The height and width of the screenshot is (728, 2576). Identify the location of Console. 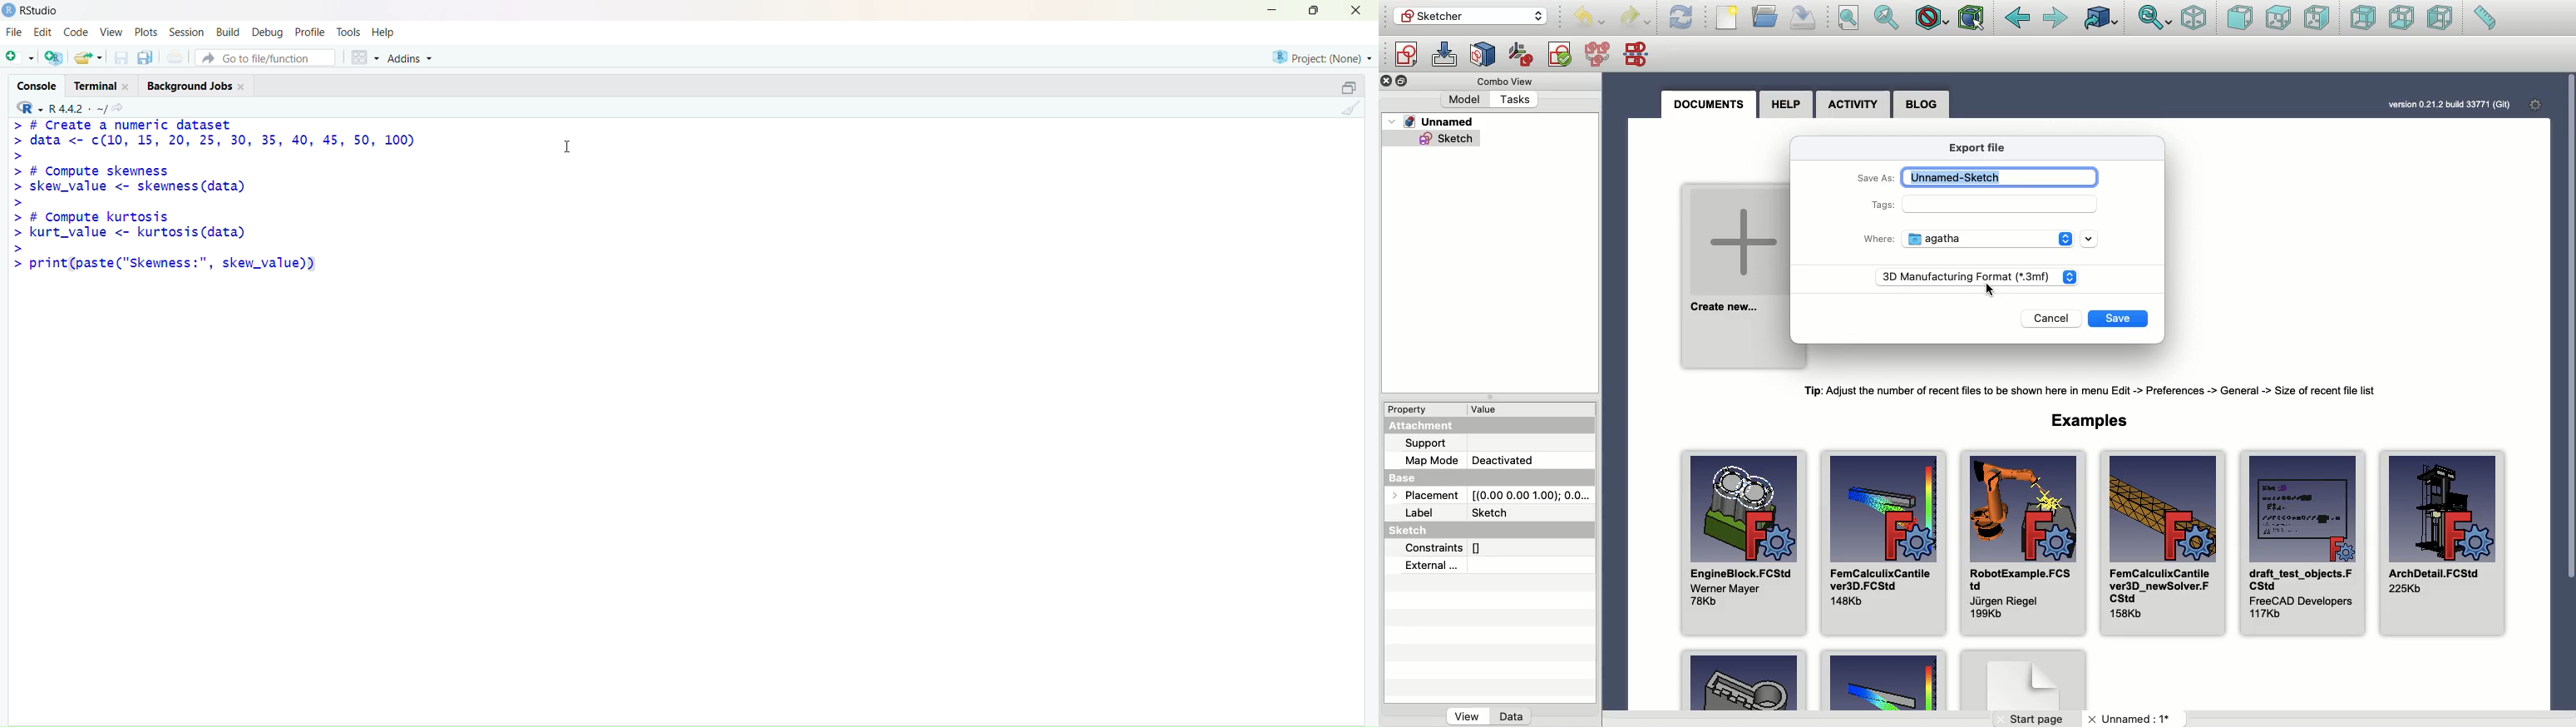
(37, 85).